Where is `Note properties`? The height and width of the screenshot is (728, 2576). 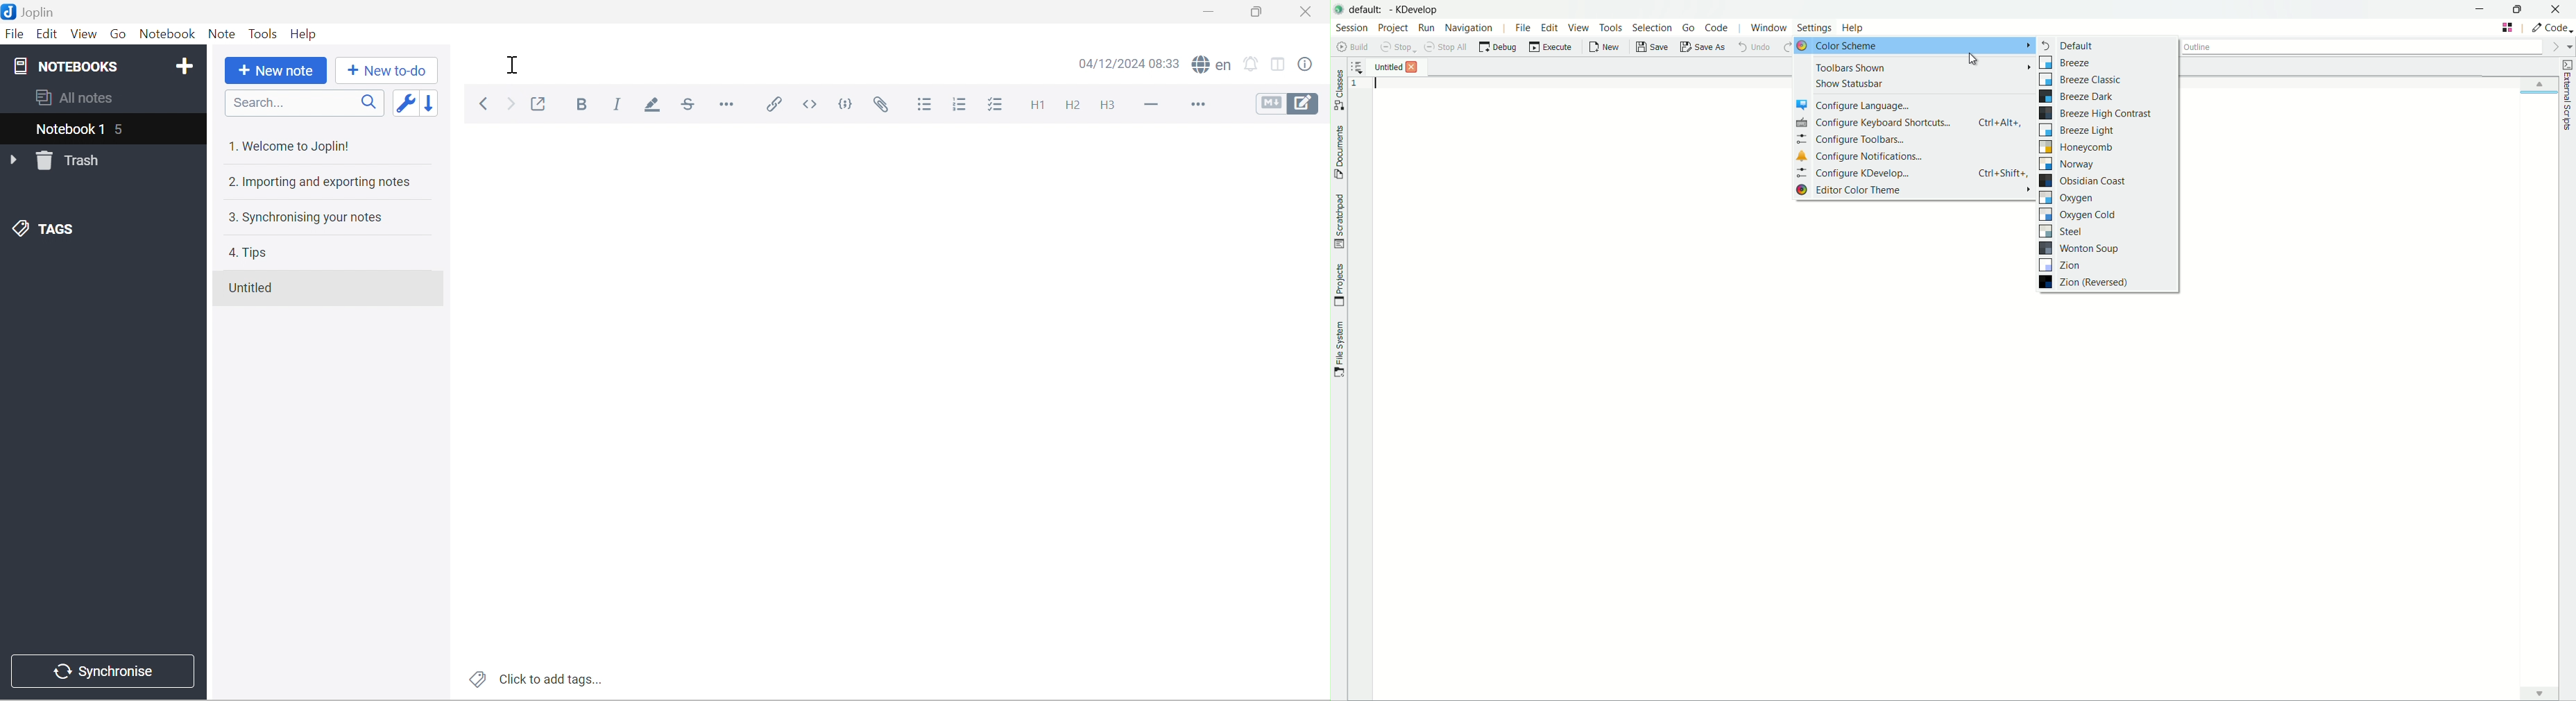
Note properties is located at coordinates (1314, 64).